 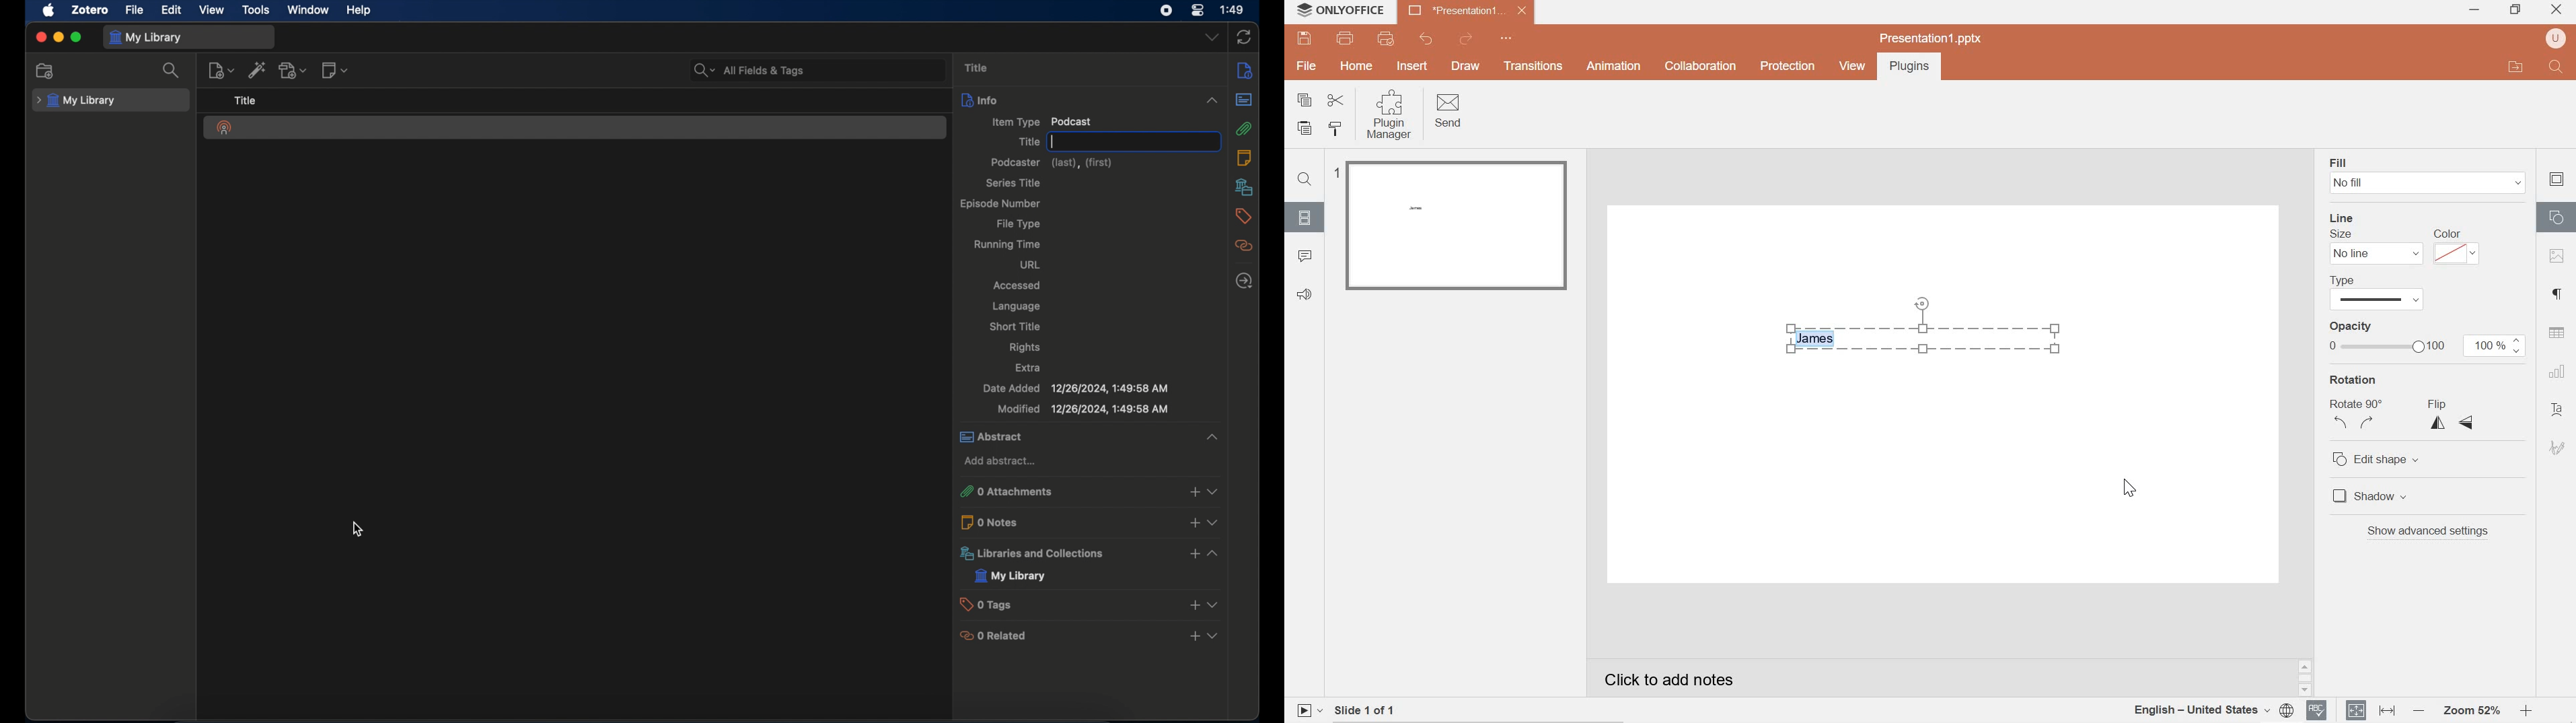 What do you see at coordinates (2356, 710) in the screenshot?
I see `fit to slide` at bounding box center [2356, 710].